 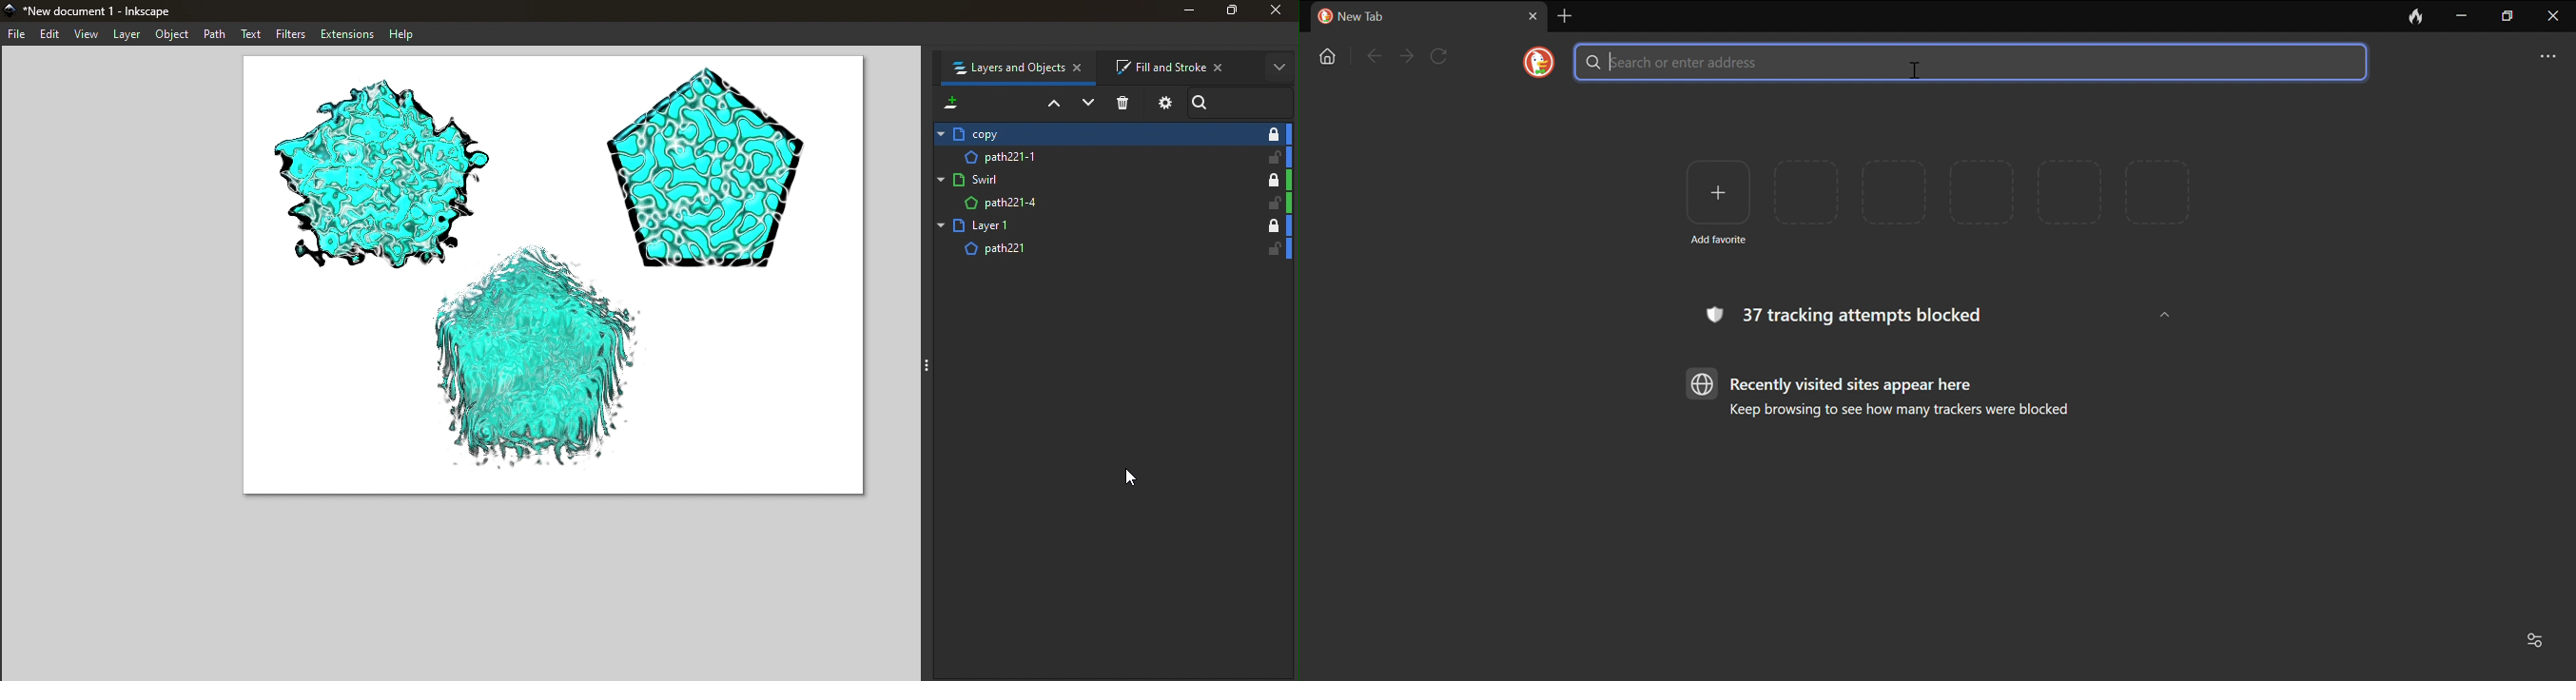 What do you see at coordinates (1372, 55) in the screenshot?
I see `Go back` at bounding box center [1372, 55].